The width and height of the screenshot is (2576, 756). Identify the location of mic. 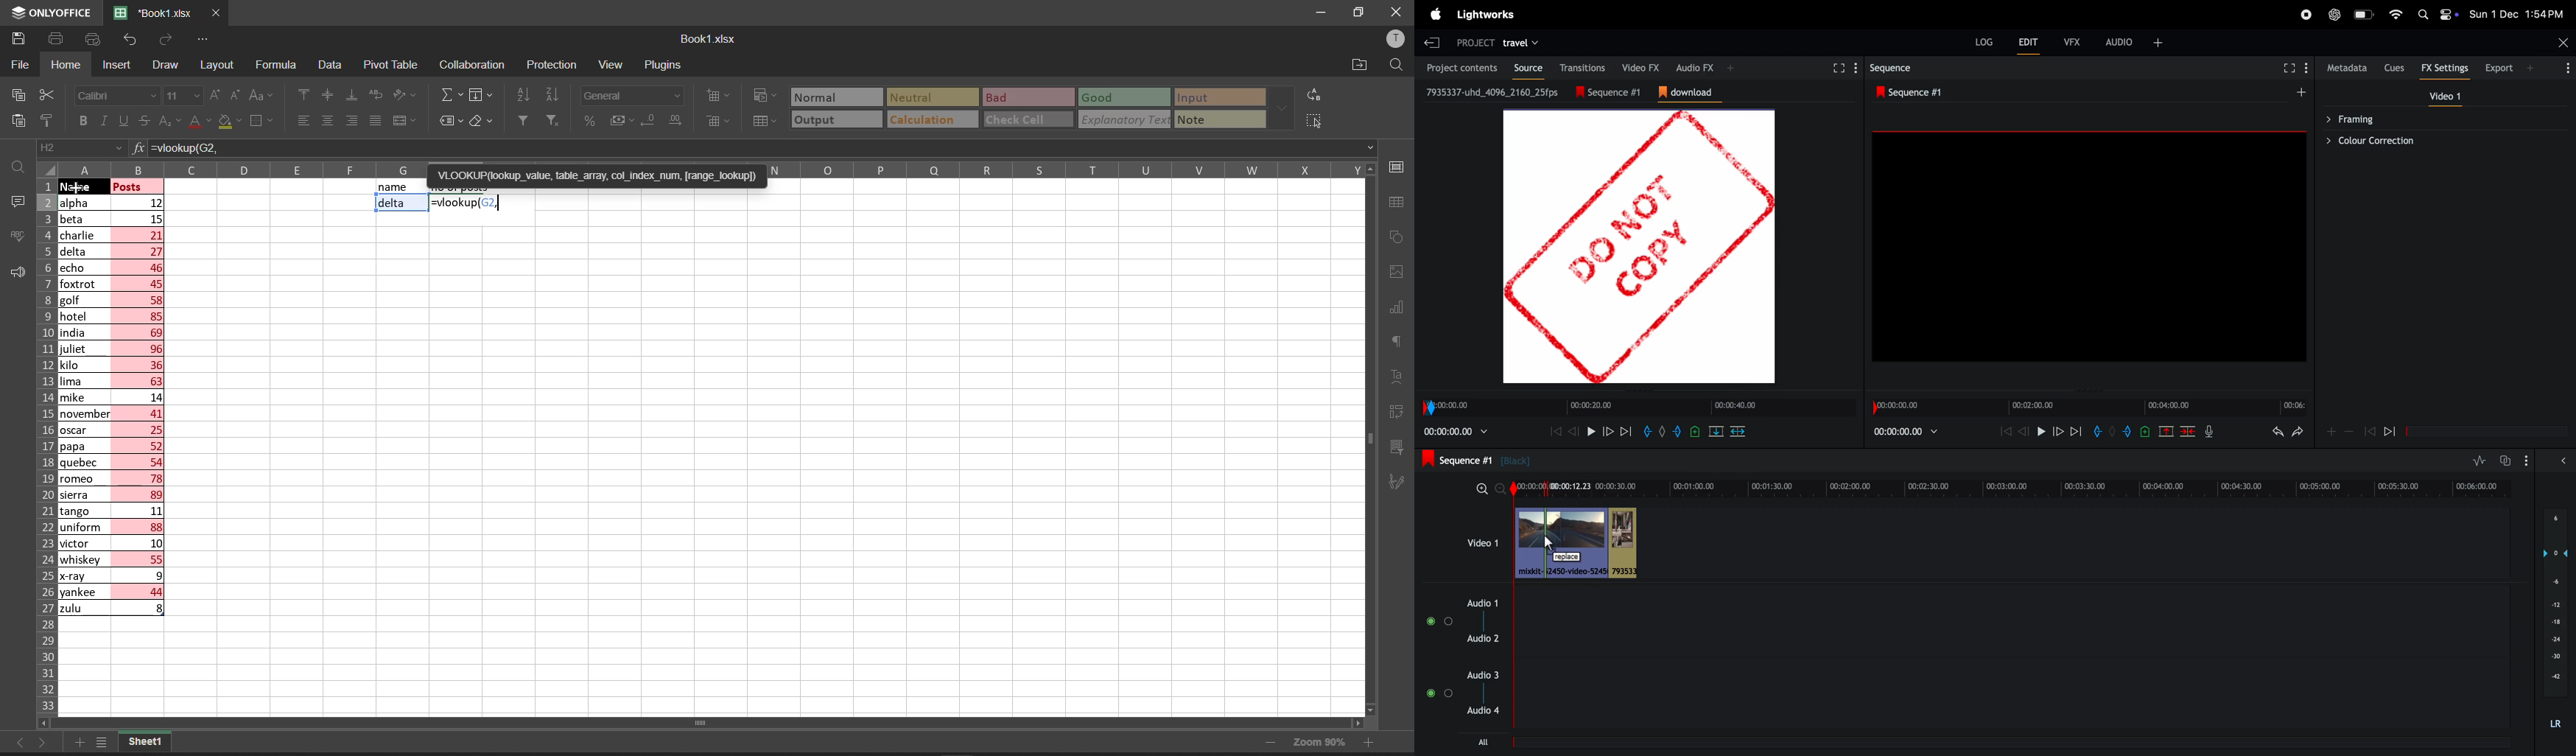
(2209, 431).